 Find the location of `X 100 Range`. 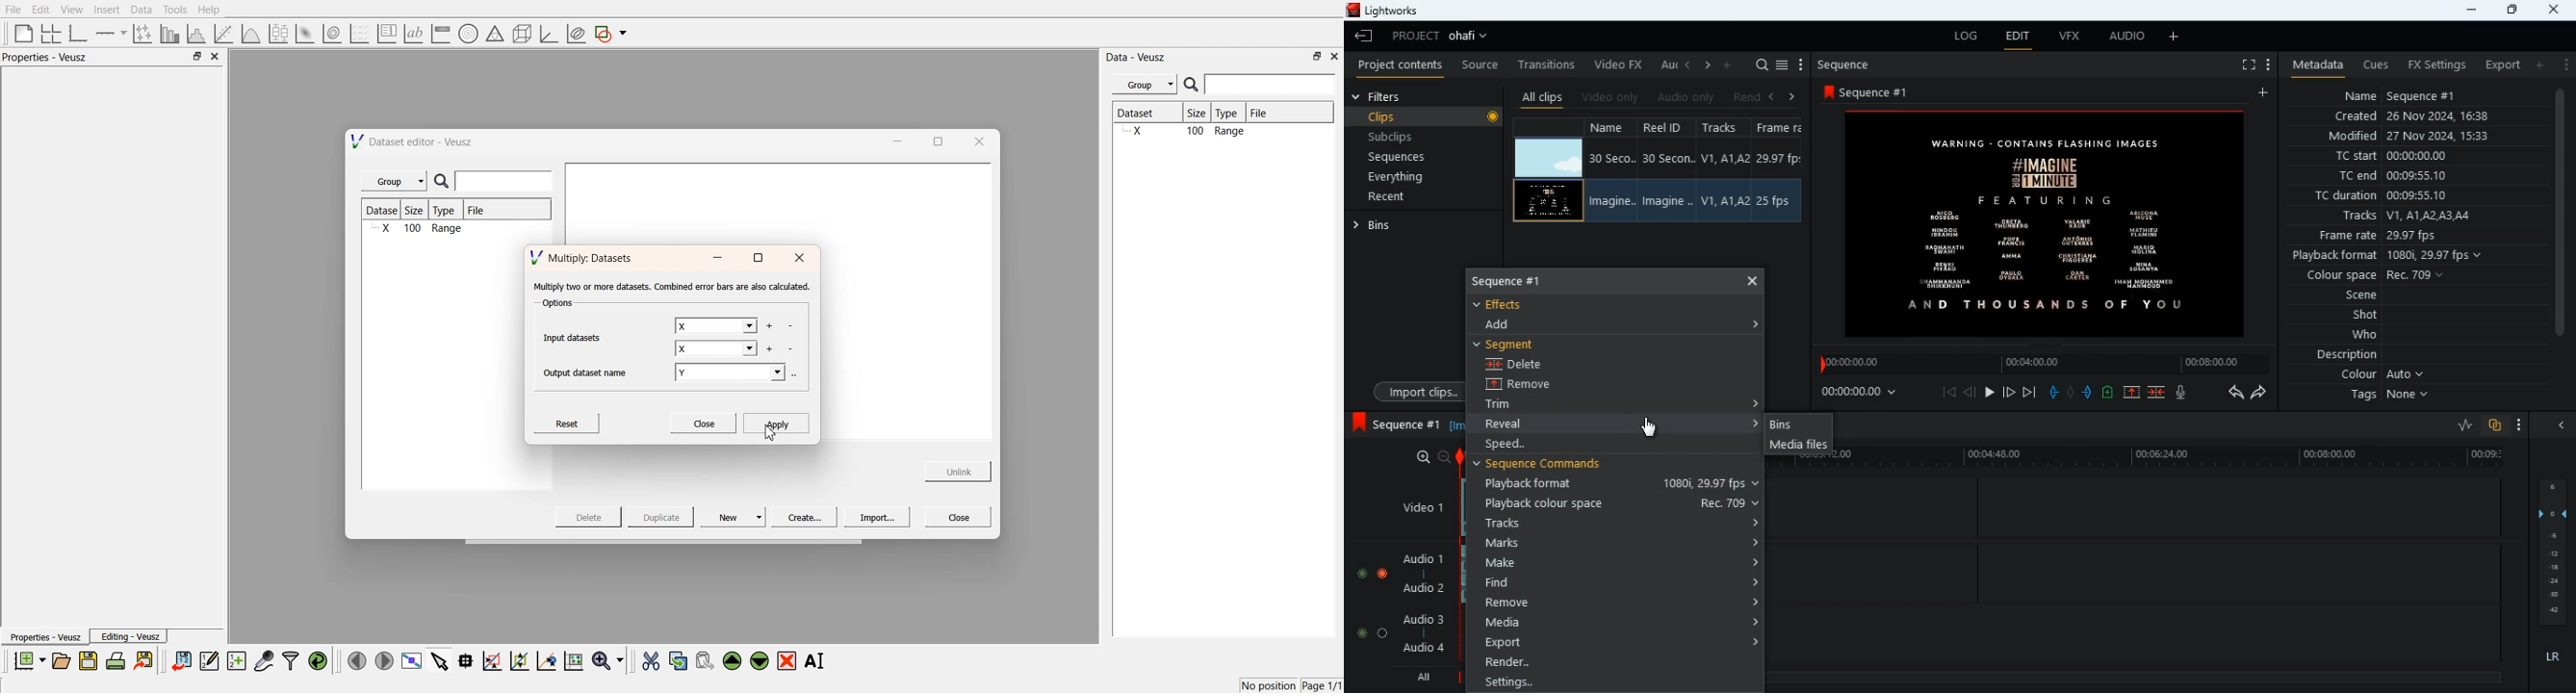

X 100 Range is located at coordinates (1221, 132).